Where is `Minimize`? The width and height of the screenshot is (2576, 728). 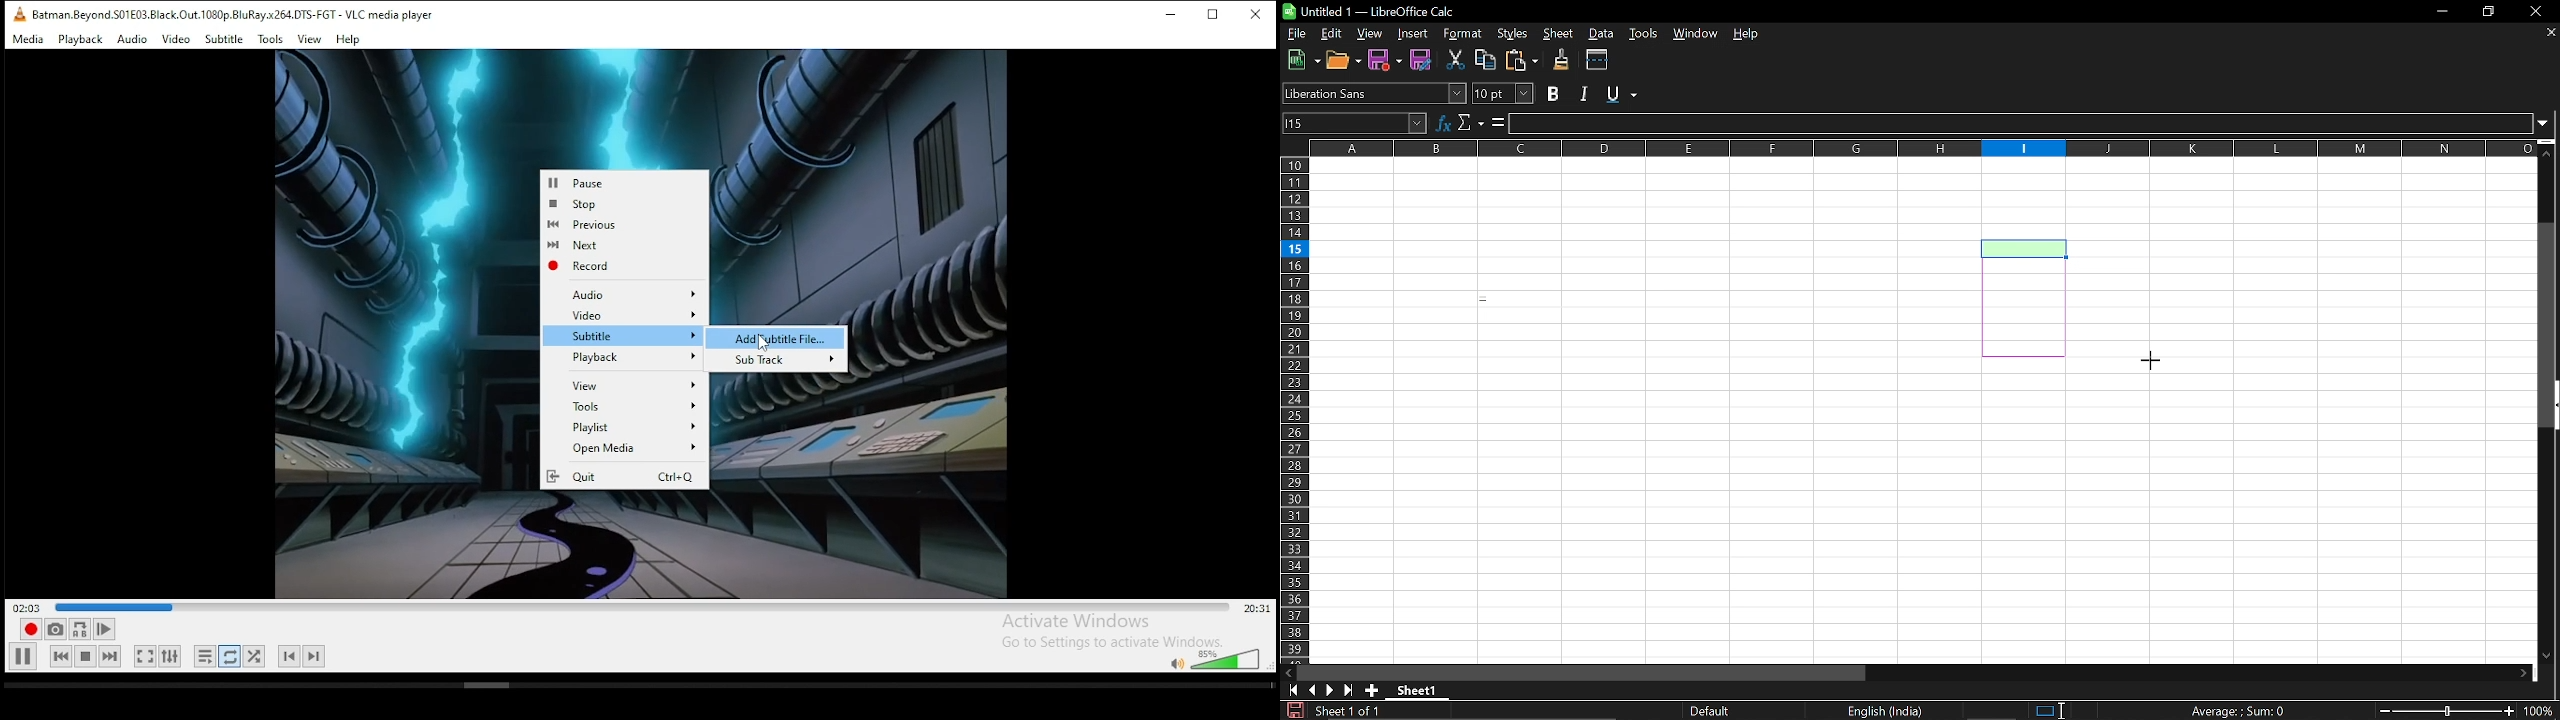 Minimize is located at coordinates (2442, 11).